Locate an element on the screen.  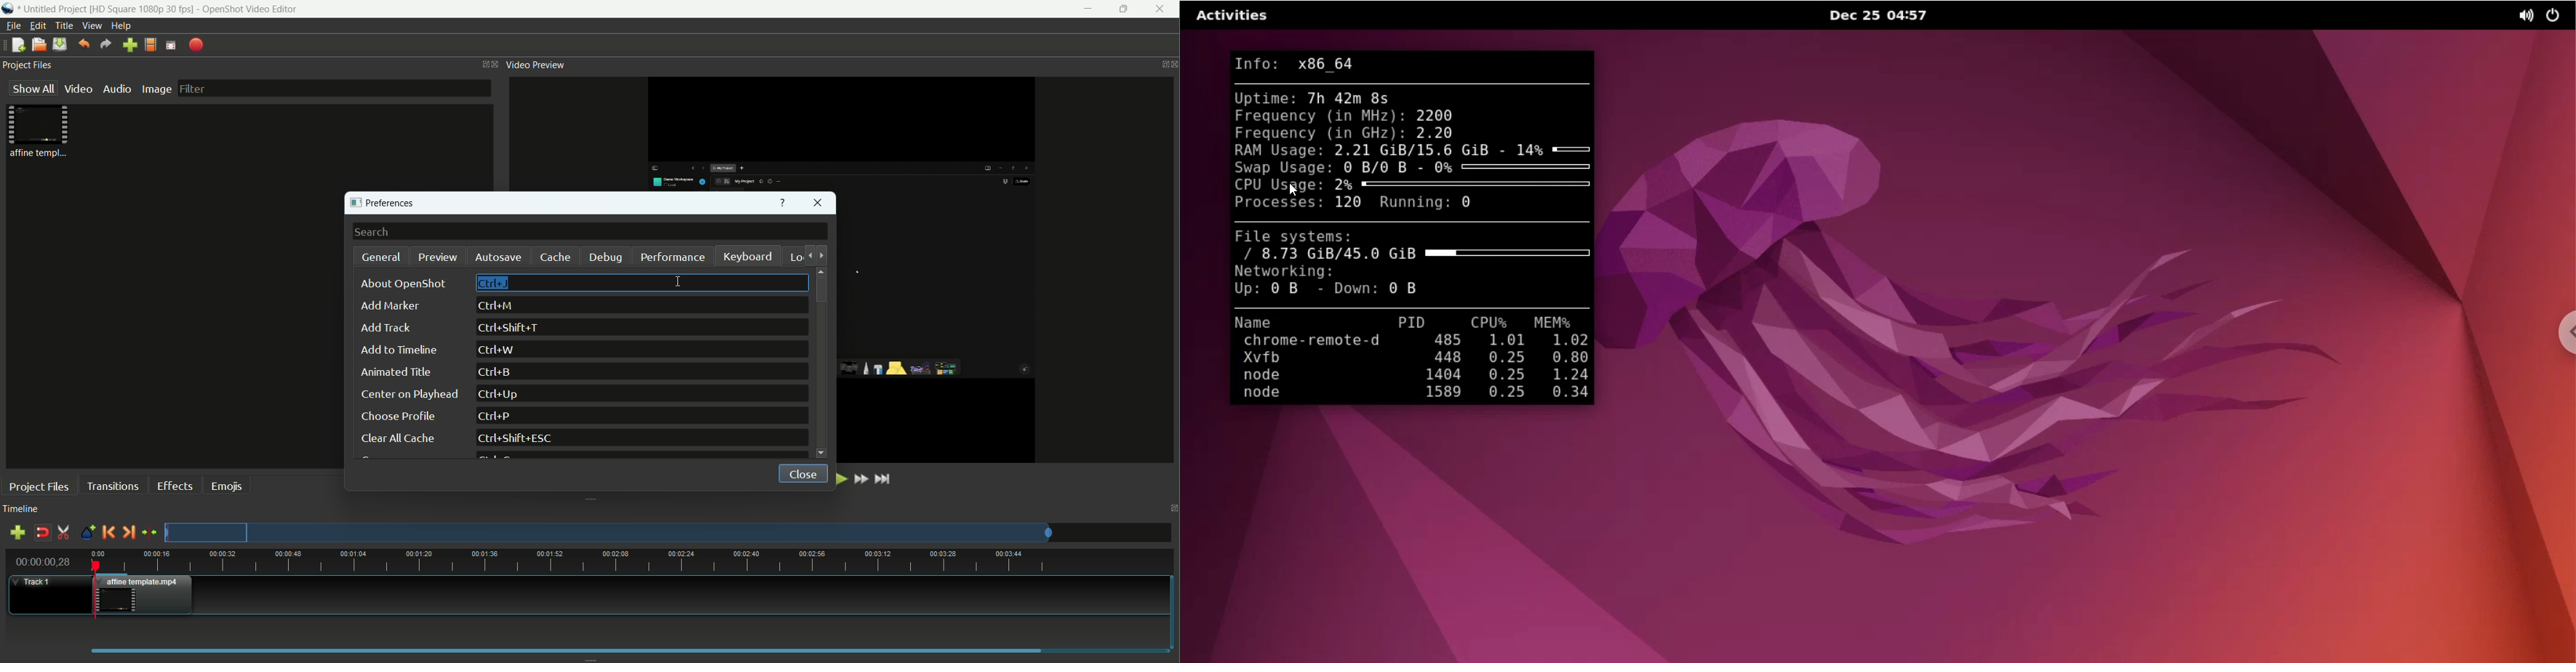
close is located at coordinates (799, 472).